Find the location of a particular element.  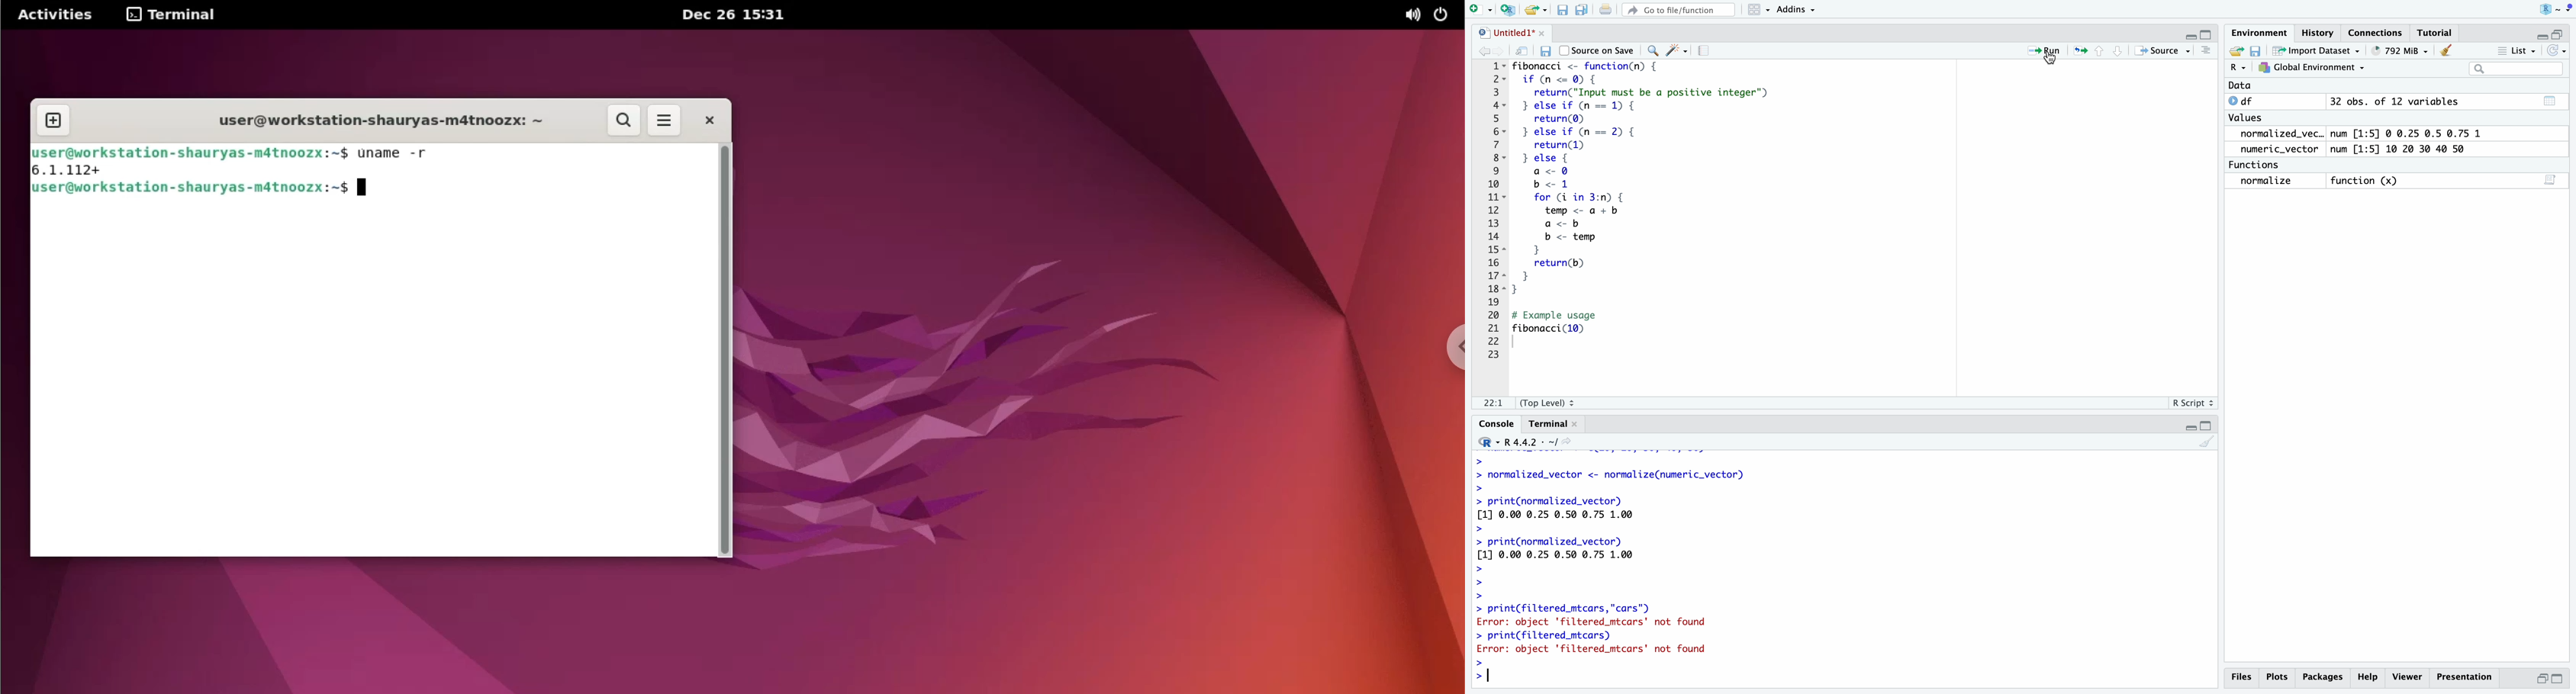

save workspace as is located at coordinates (2259, 52).